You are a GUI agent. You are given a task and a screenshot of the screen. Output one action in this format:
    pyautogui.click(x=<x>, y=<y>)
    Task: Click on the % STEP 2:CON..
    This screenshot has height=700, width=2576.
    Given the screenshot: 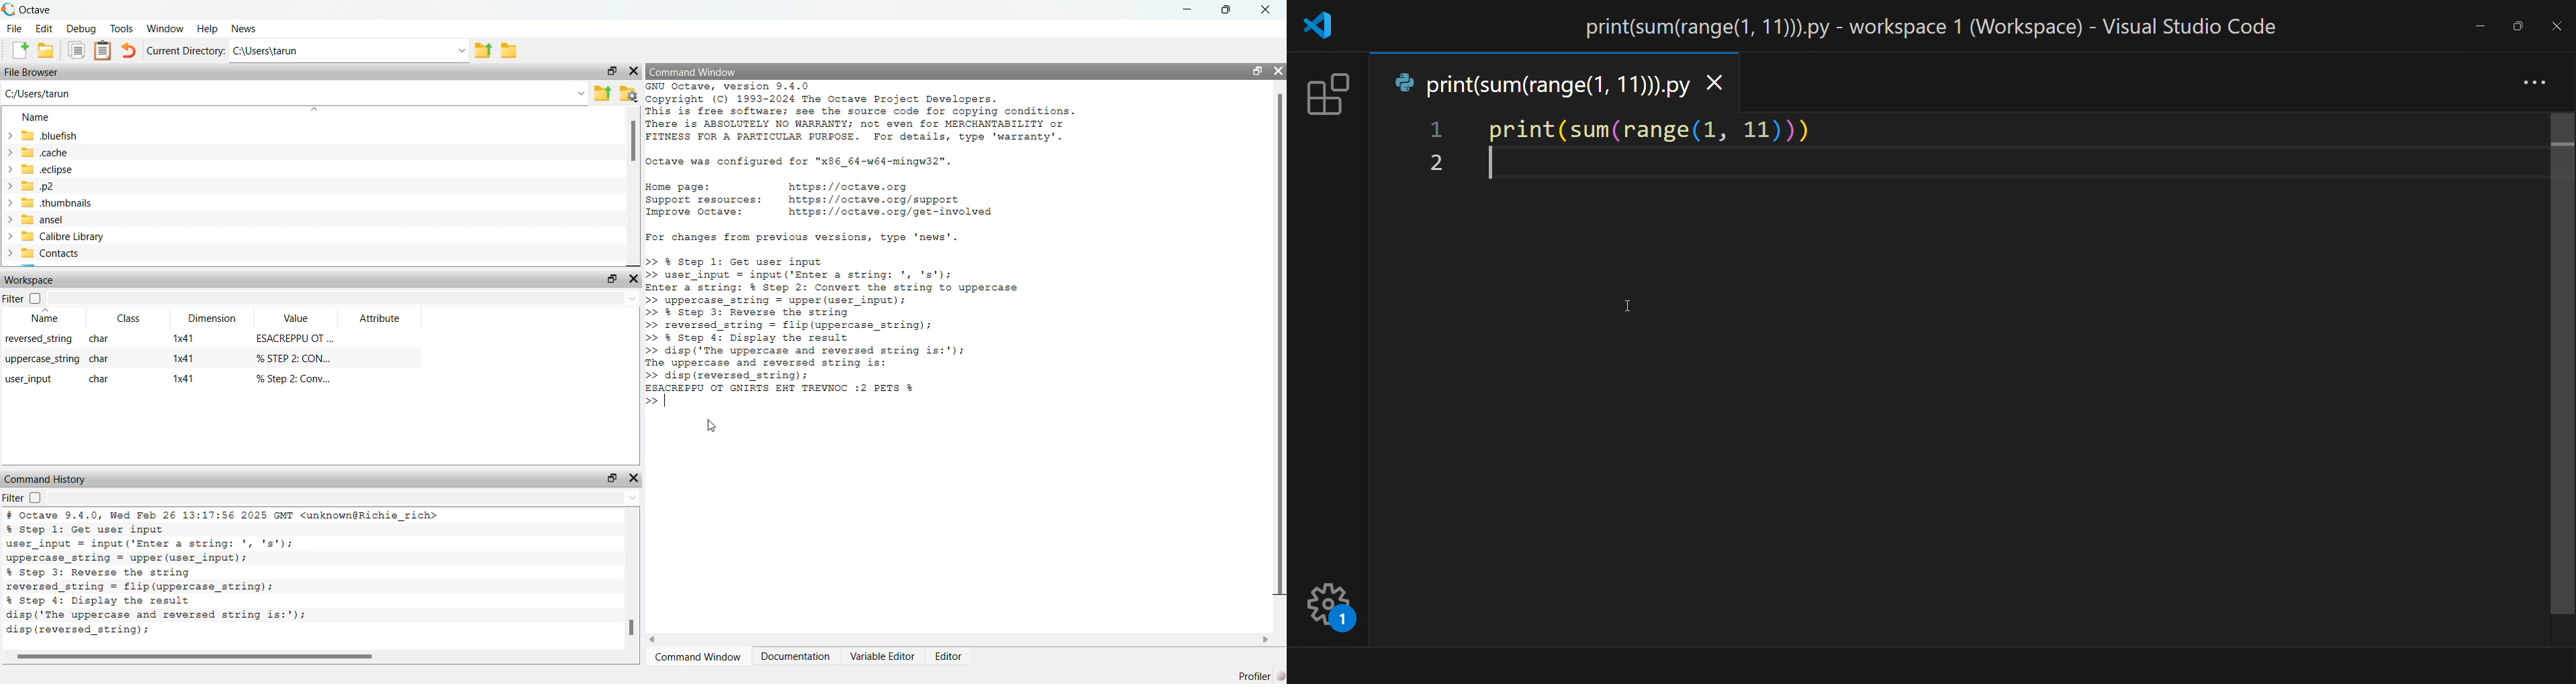 What is the action you would take?
    pyautogui.click(x=296, y=358)
    